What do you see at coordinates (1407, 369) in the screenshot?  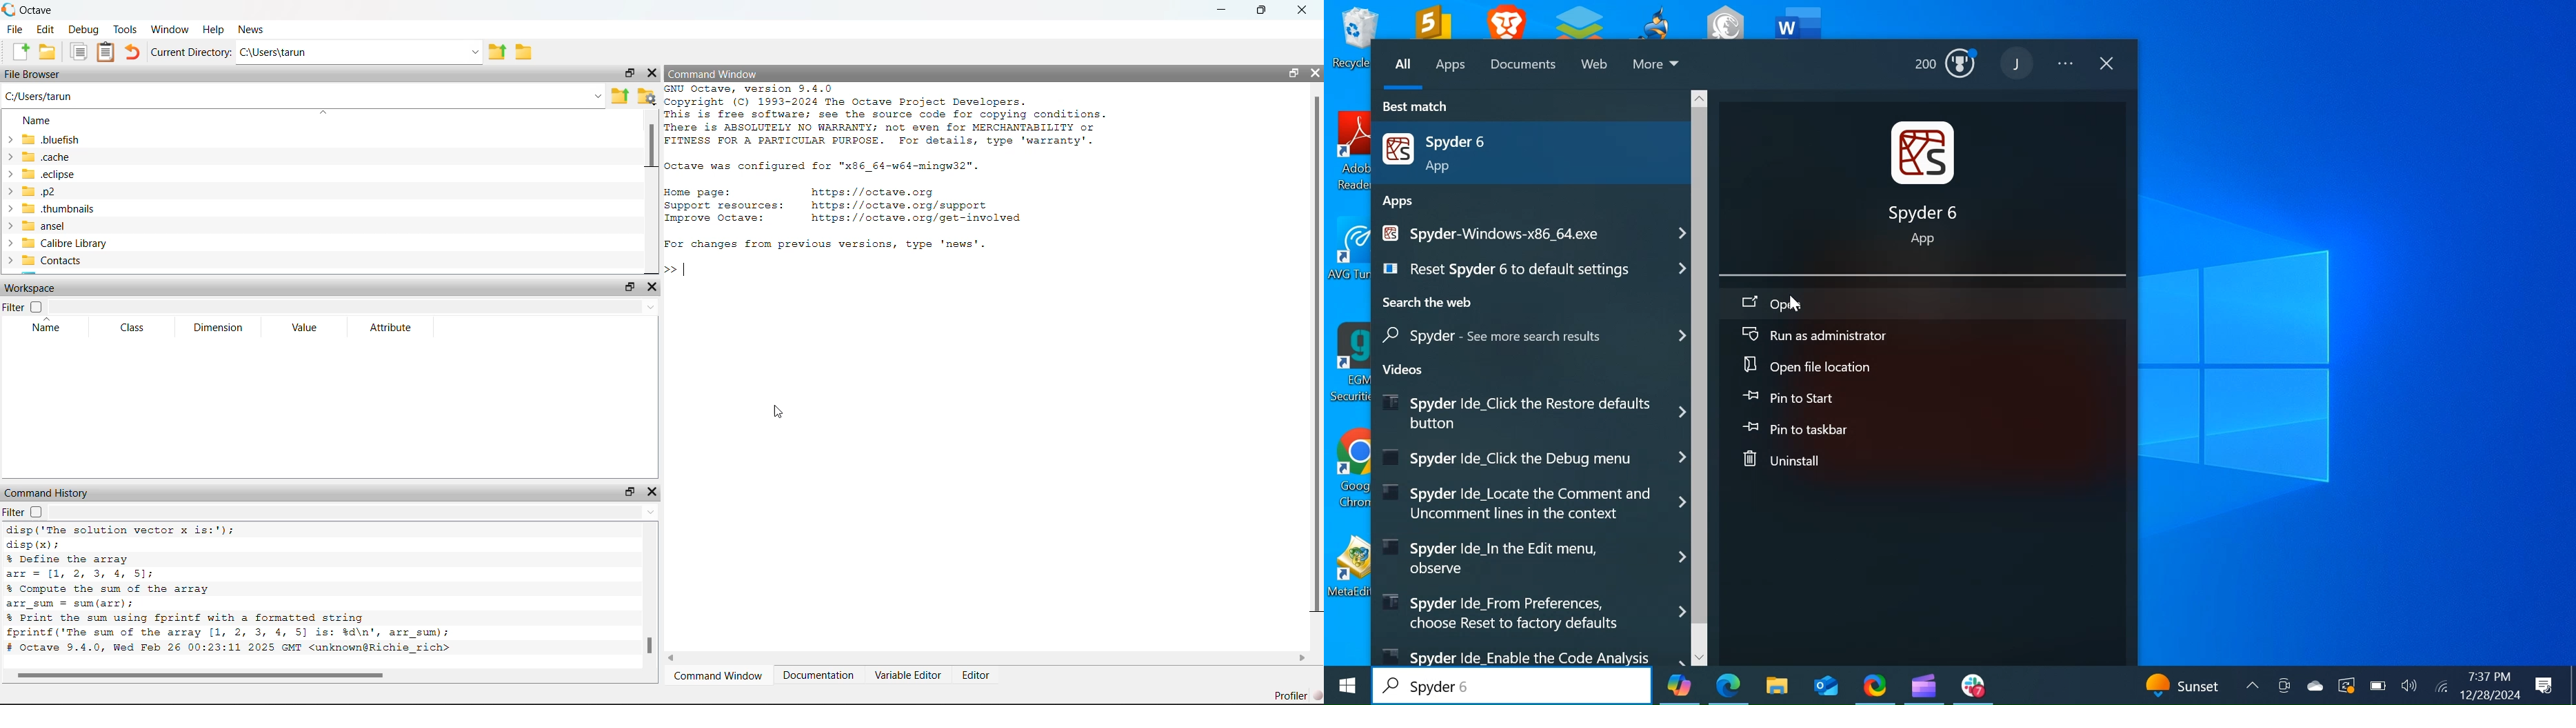 I see `Videos` at bounding box center [1407, 369].